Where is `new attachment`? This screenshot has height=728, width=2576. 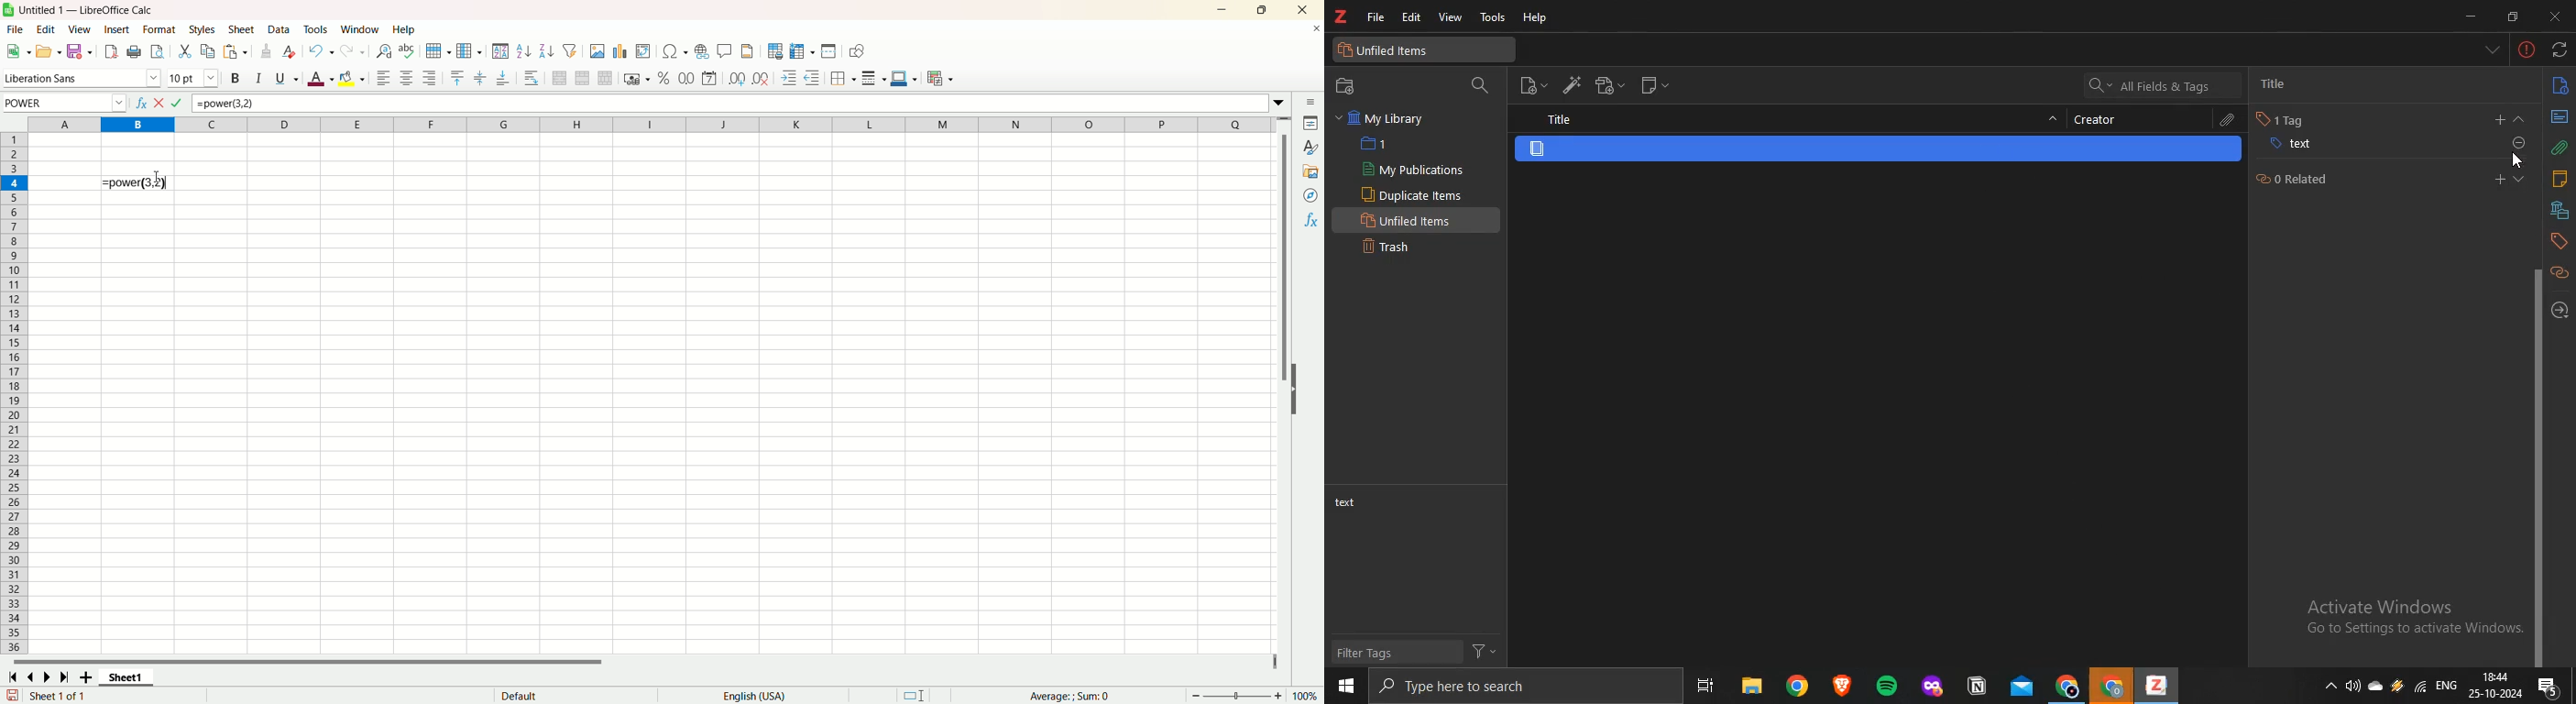
new attachment is located at coordinates (1611, 87).